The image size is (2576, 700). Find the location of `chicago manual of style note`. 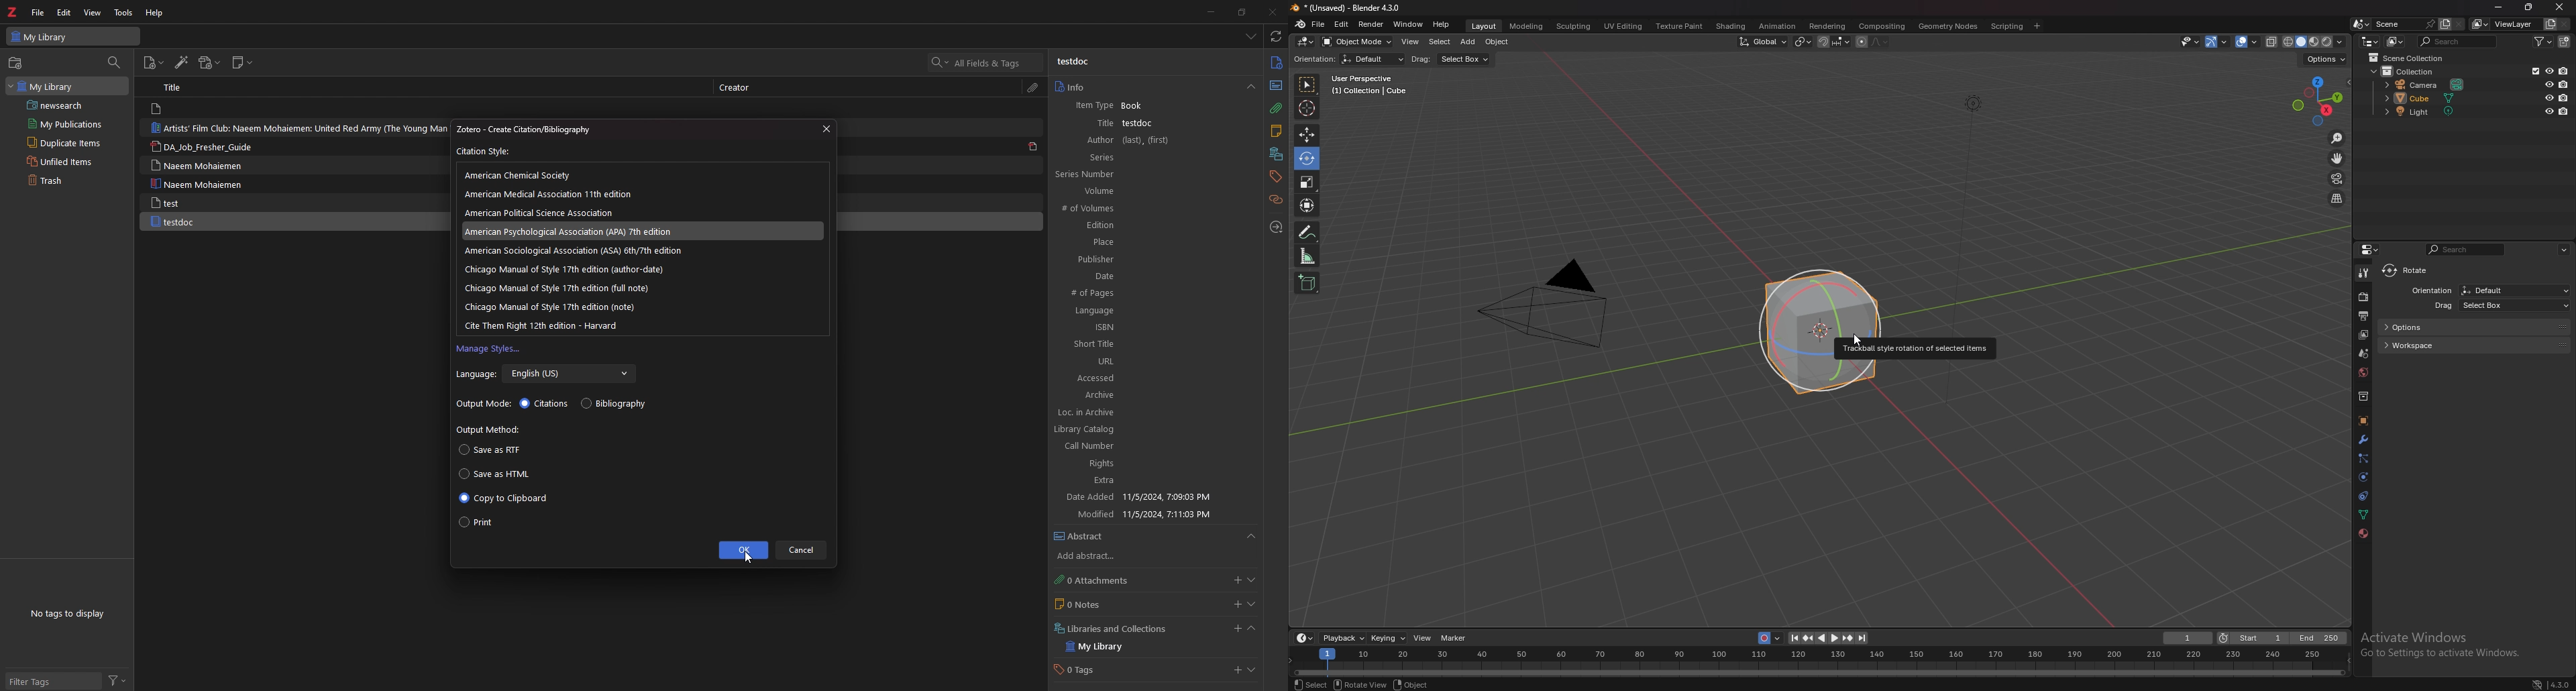

chicago manual of style note is located at coordinates (551, 307).